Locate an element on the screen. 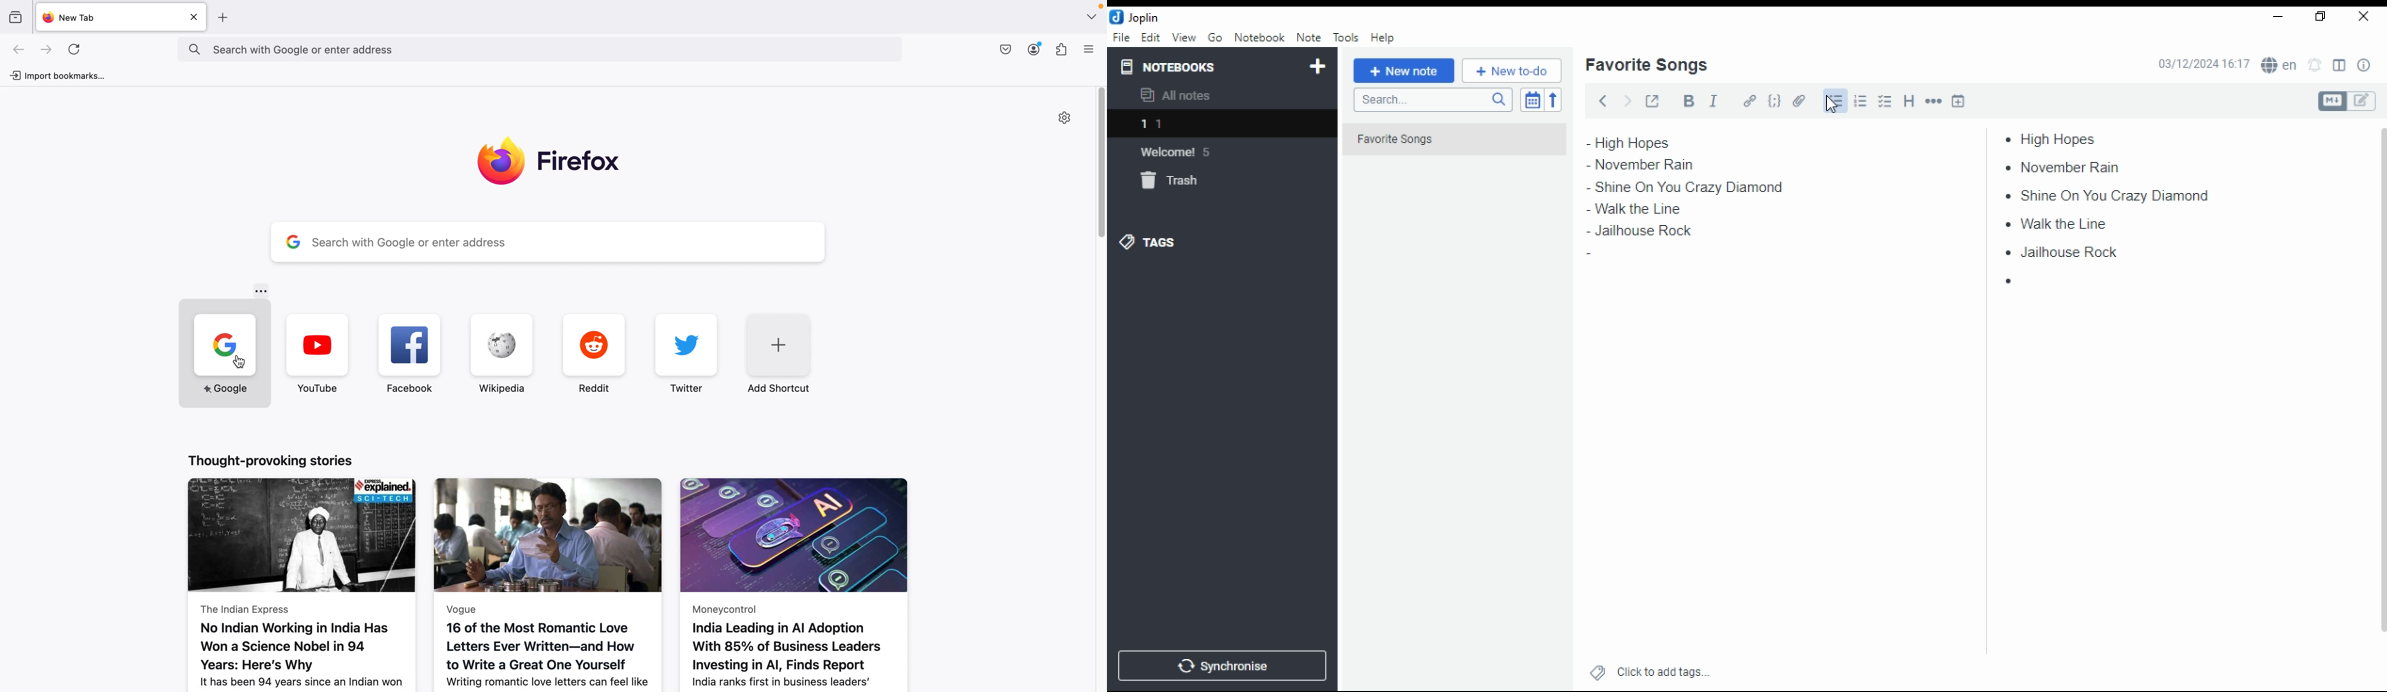 Image resolution: width=2408 pixels, height=700 pixels. bookmarks is located at coordinates (18, 17).